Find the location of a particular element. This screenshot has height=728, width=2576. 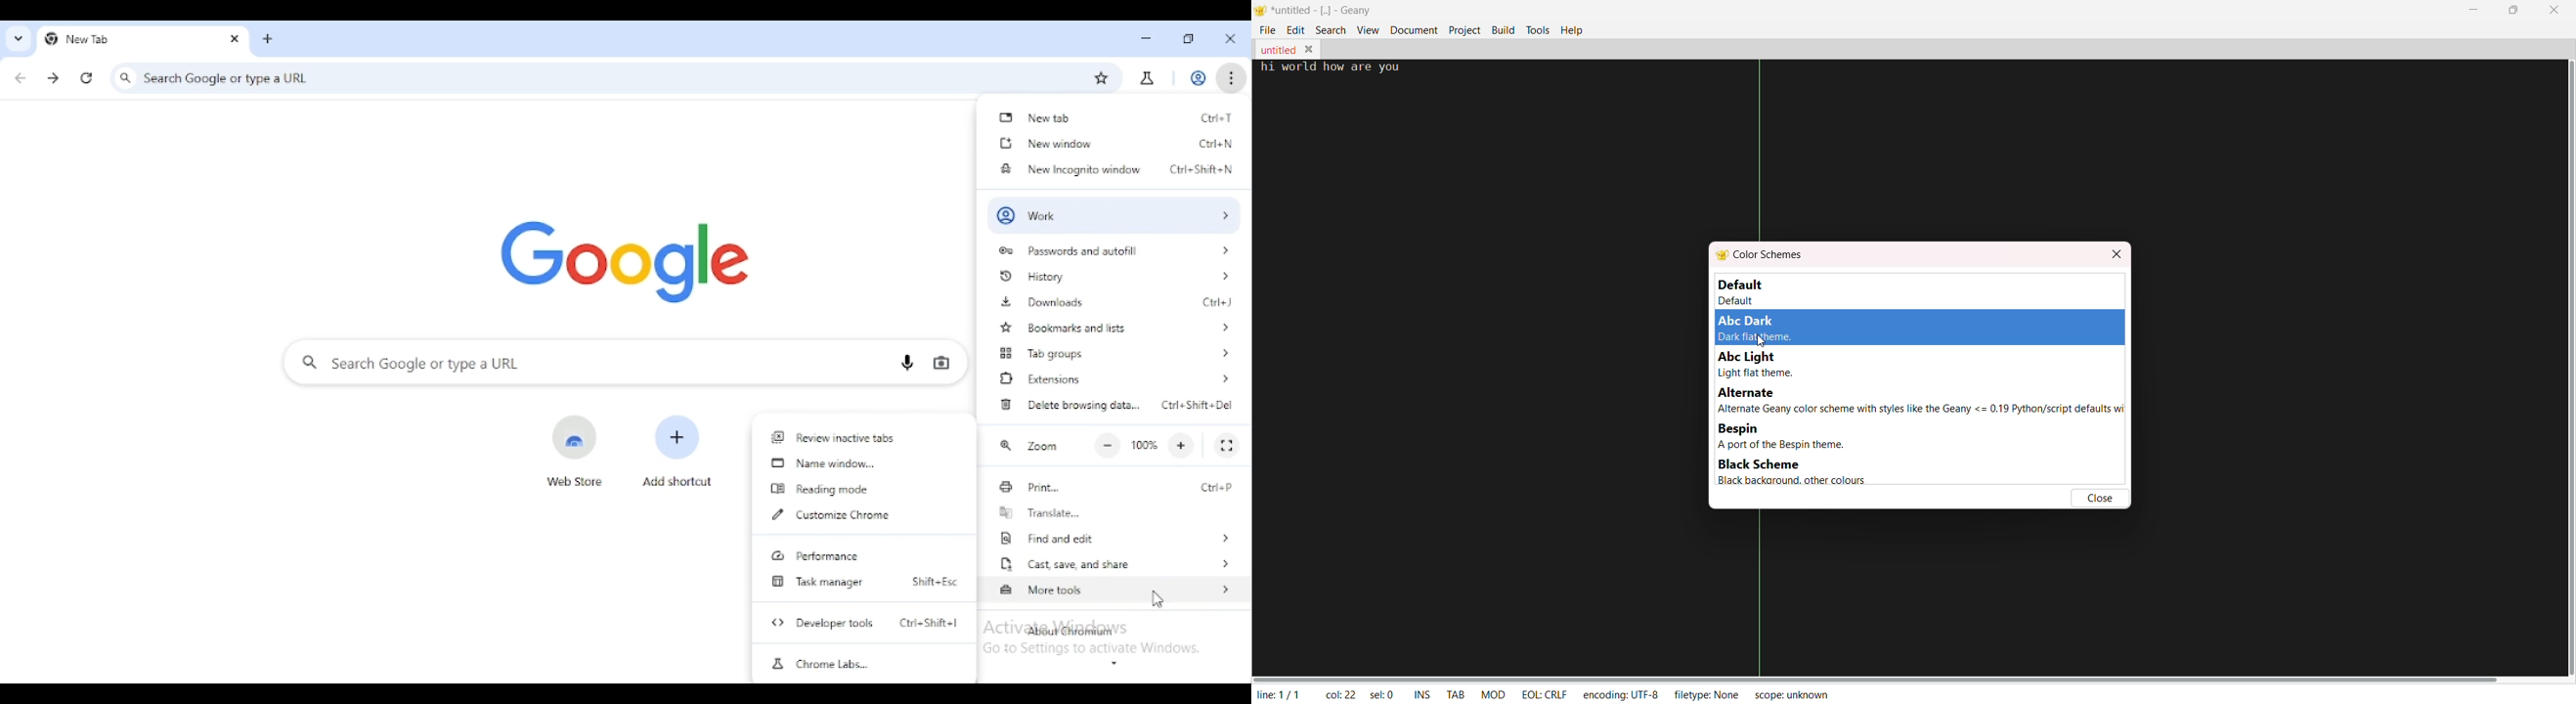

build is located at coordinates (1505, 29).